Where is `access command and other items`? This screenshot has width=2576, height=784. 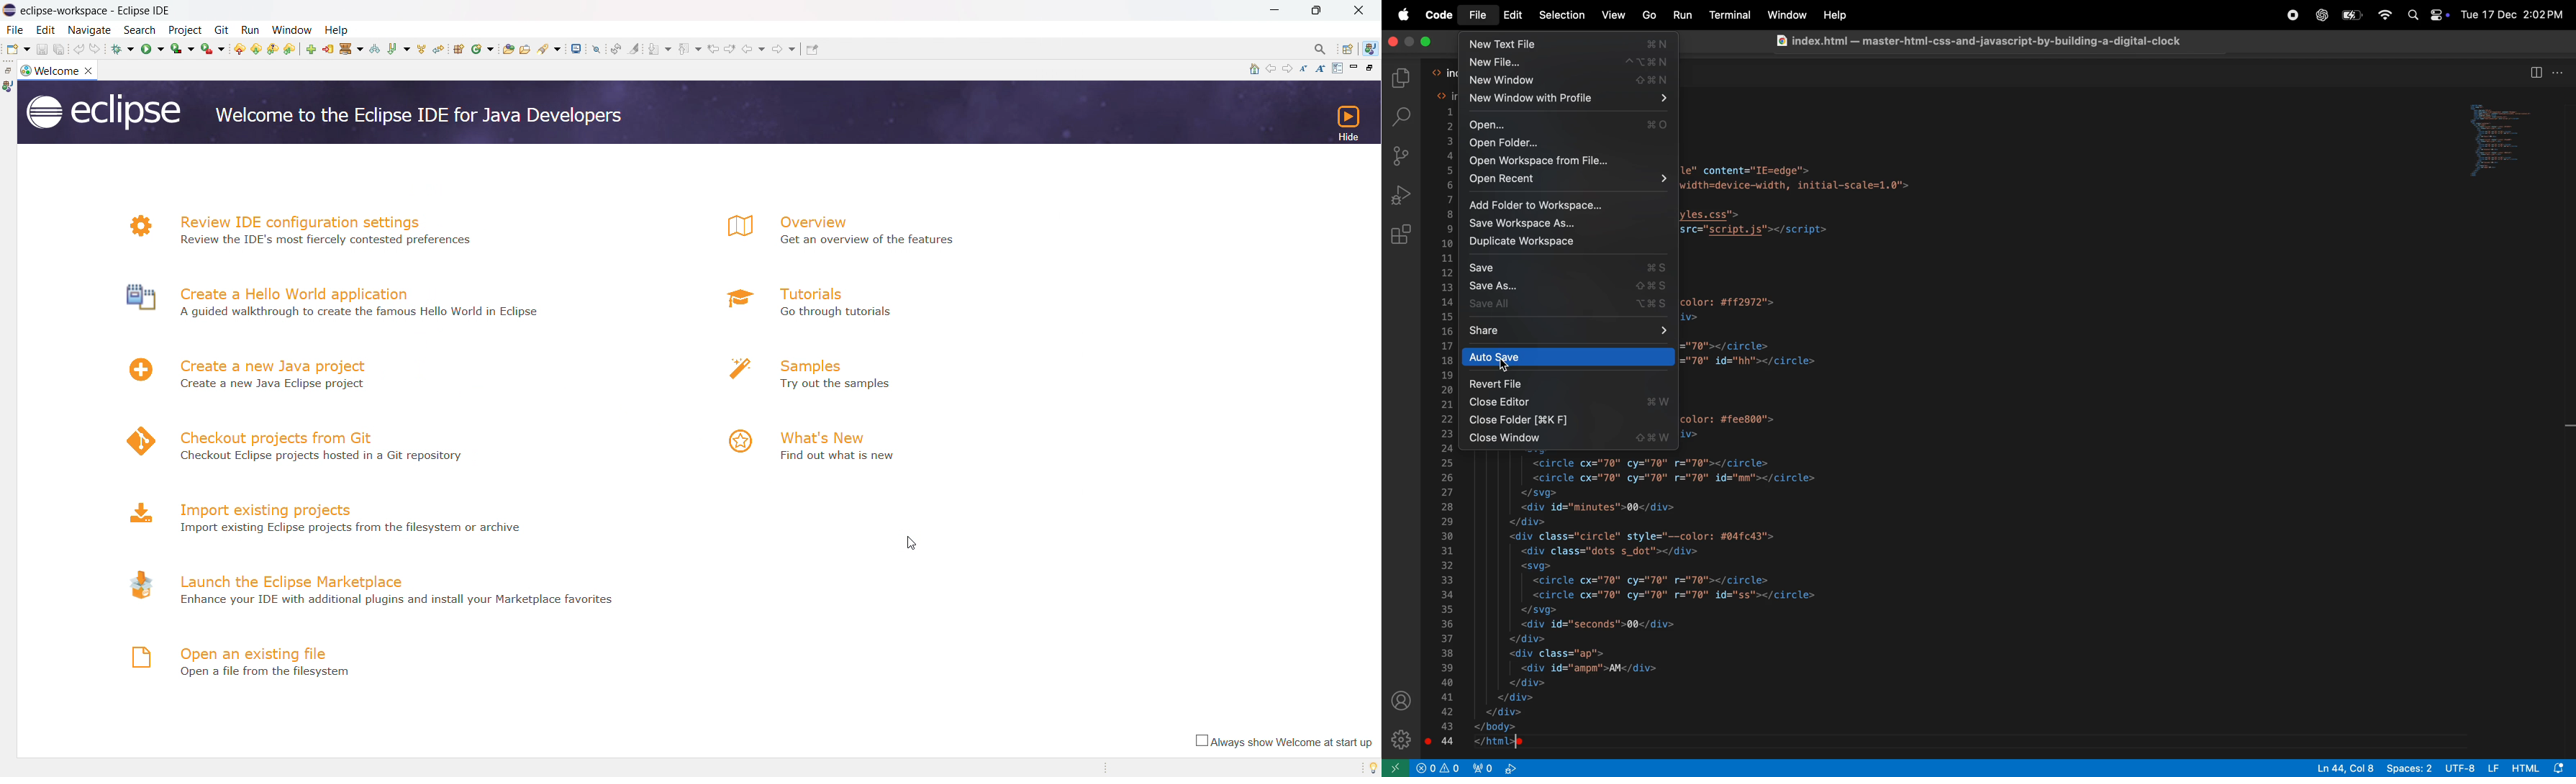
access command and other items is located at coordinates (1321, 50).